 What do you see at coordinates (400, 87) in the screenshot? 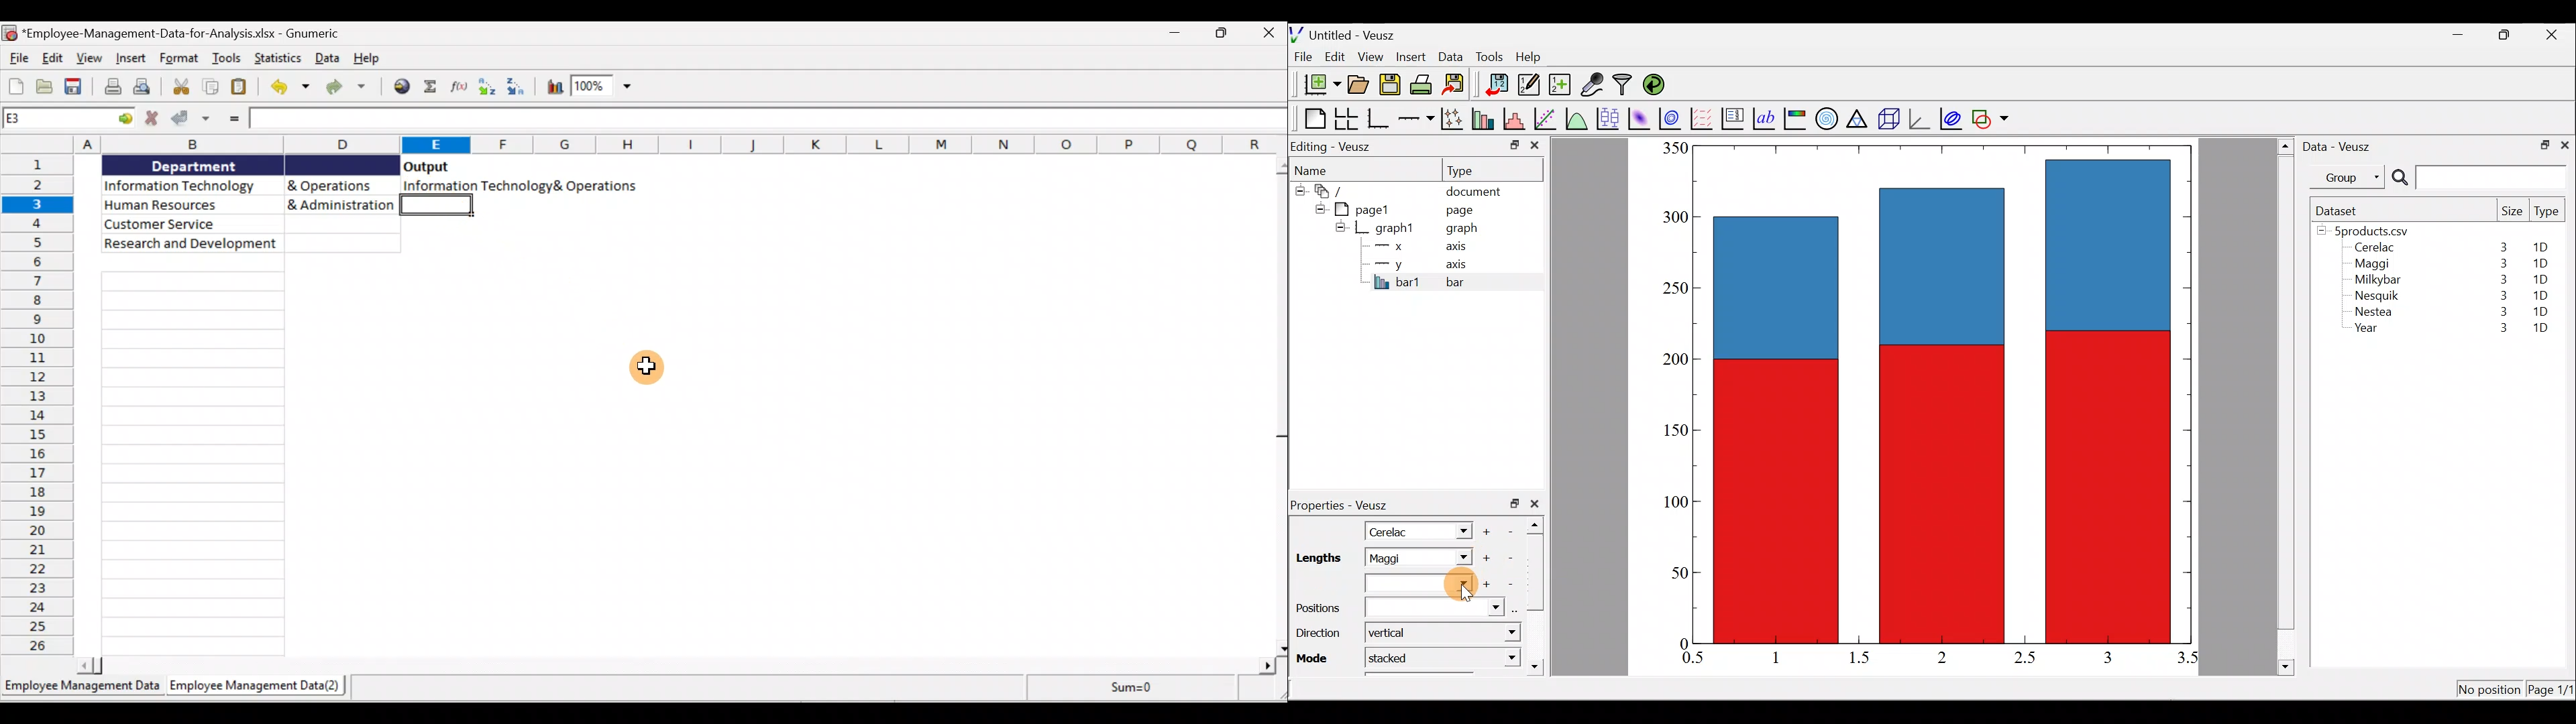
I see `Insert hyperlink` at bounding box center [400, 87].